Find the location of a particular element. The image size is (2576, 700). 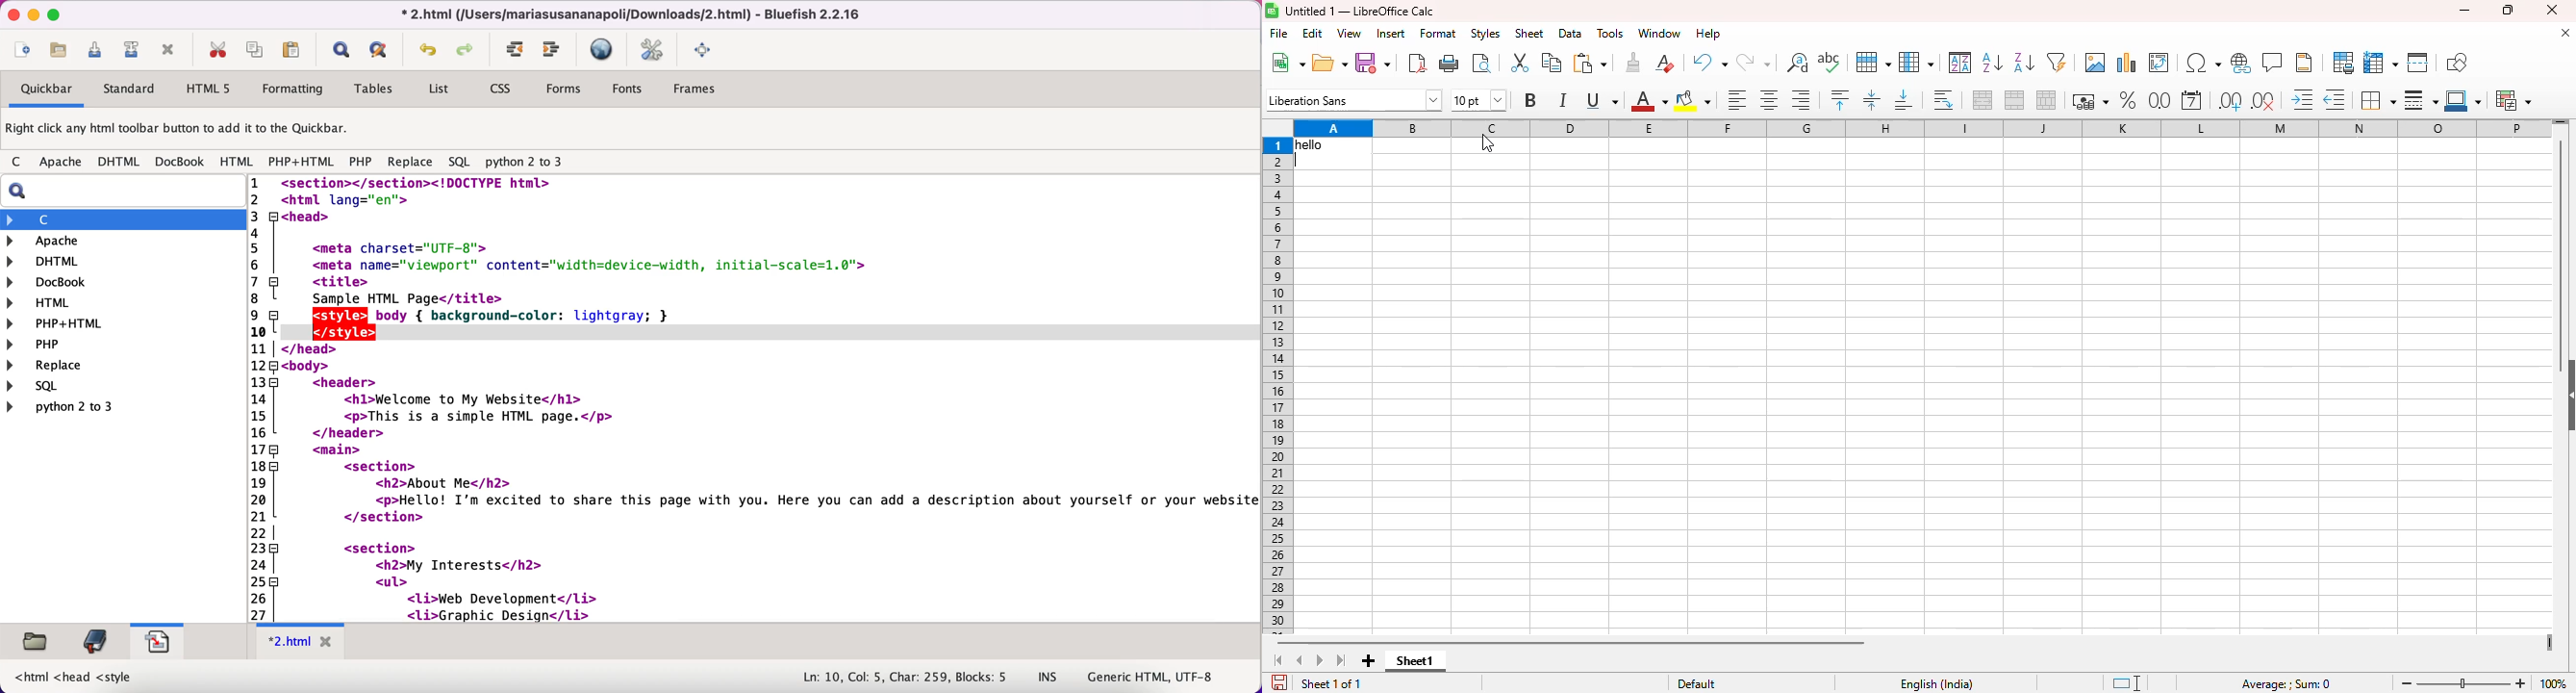

format as date is located at coordinates (2191, 100).